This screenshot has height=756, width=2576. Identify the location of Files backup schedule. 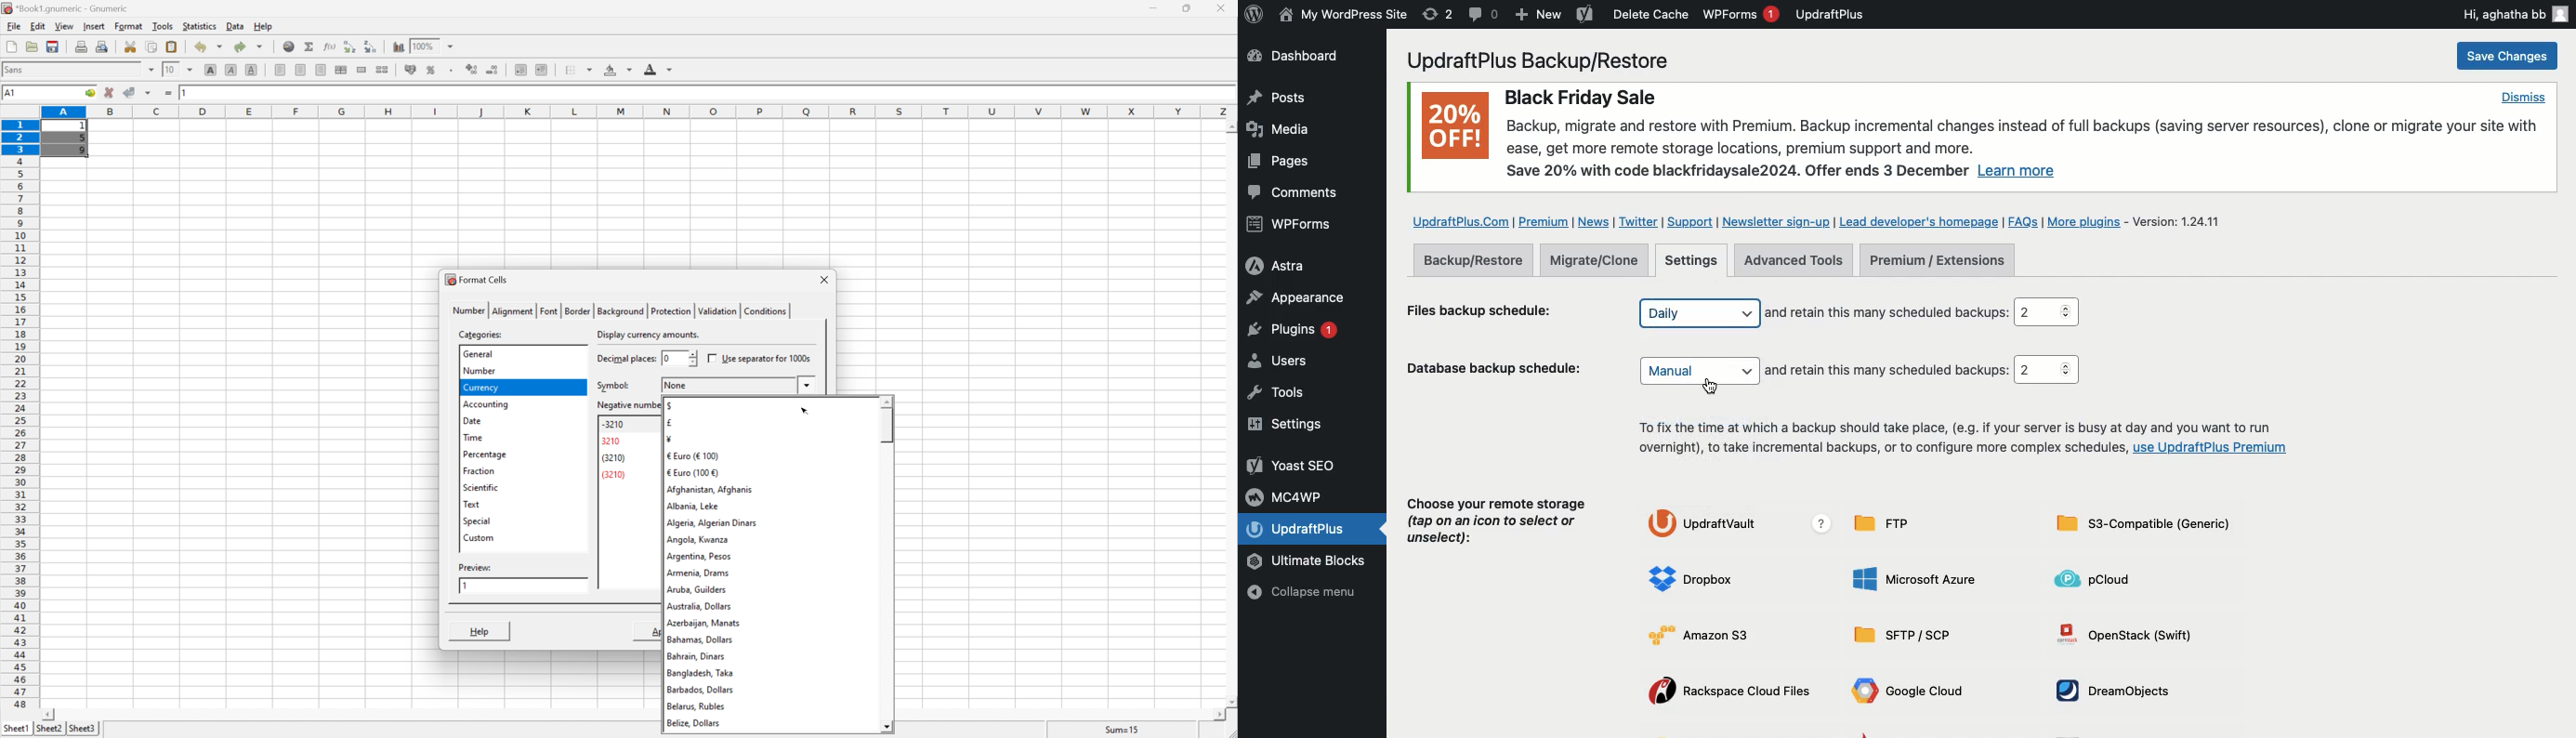
(1488, 309).